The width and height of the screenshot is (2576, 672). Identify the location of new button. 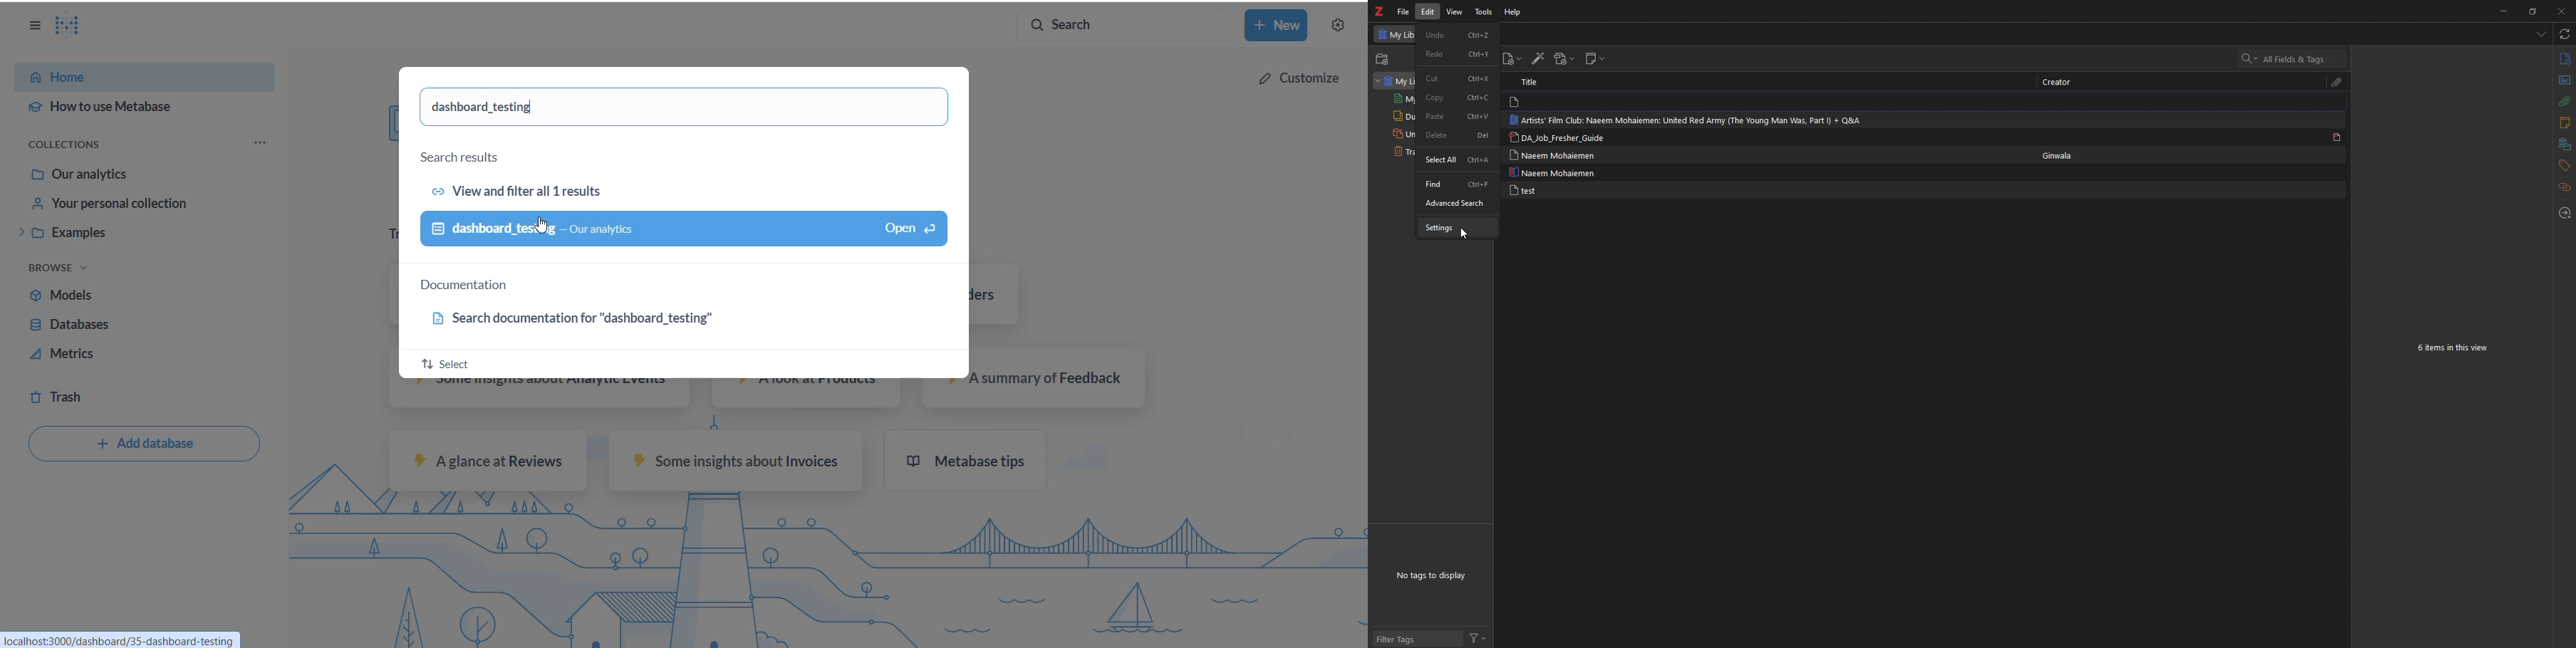
(1279, 26).